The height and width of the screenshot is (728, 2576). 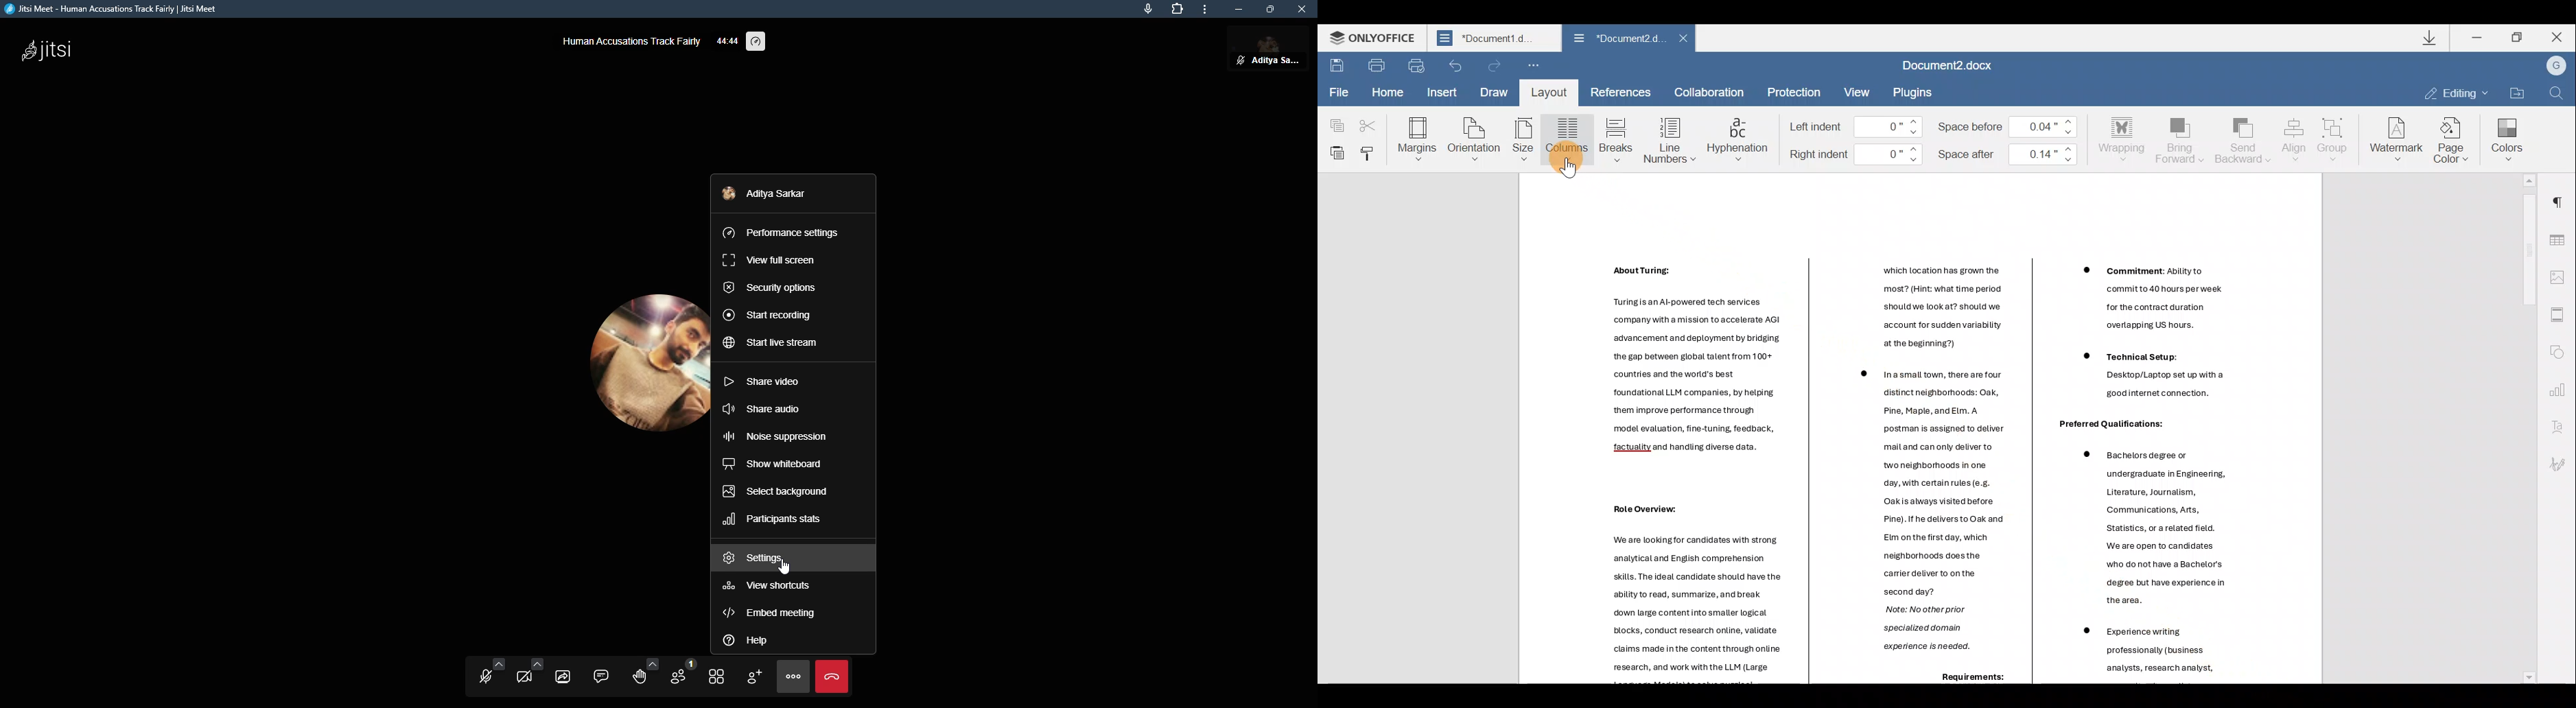 What do you see at coordinates (2180, 138) in the screenshot?
I see `Bring forward` at bounding box center [2180, 138].